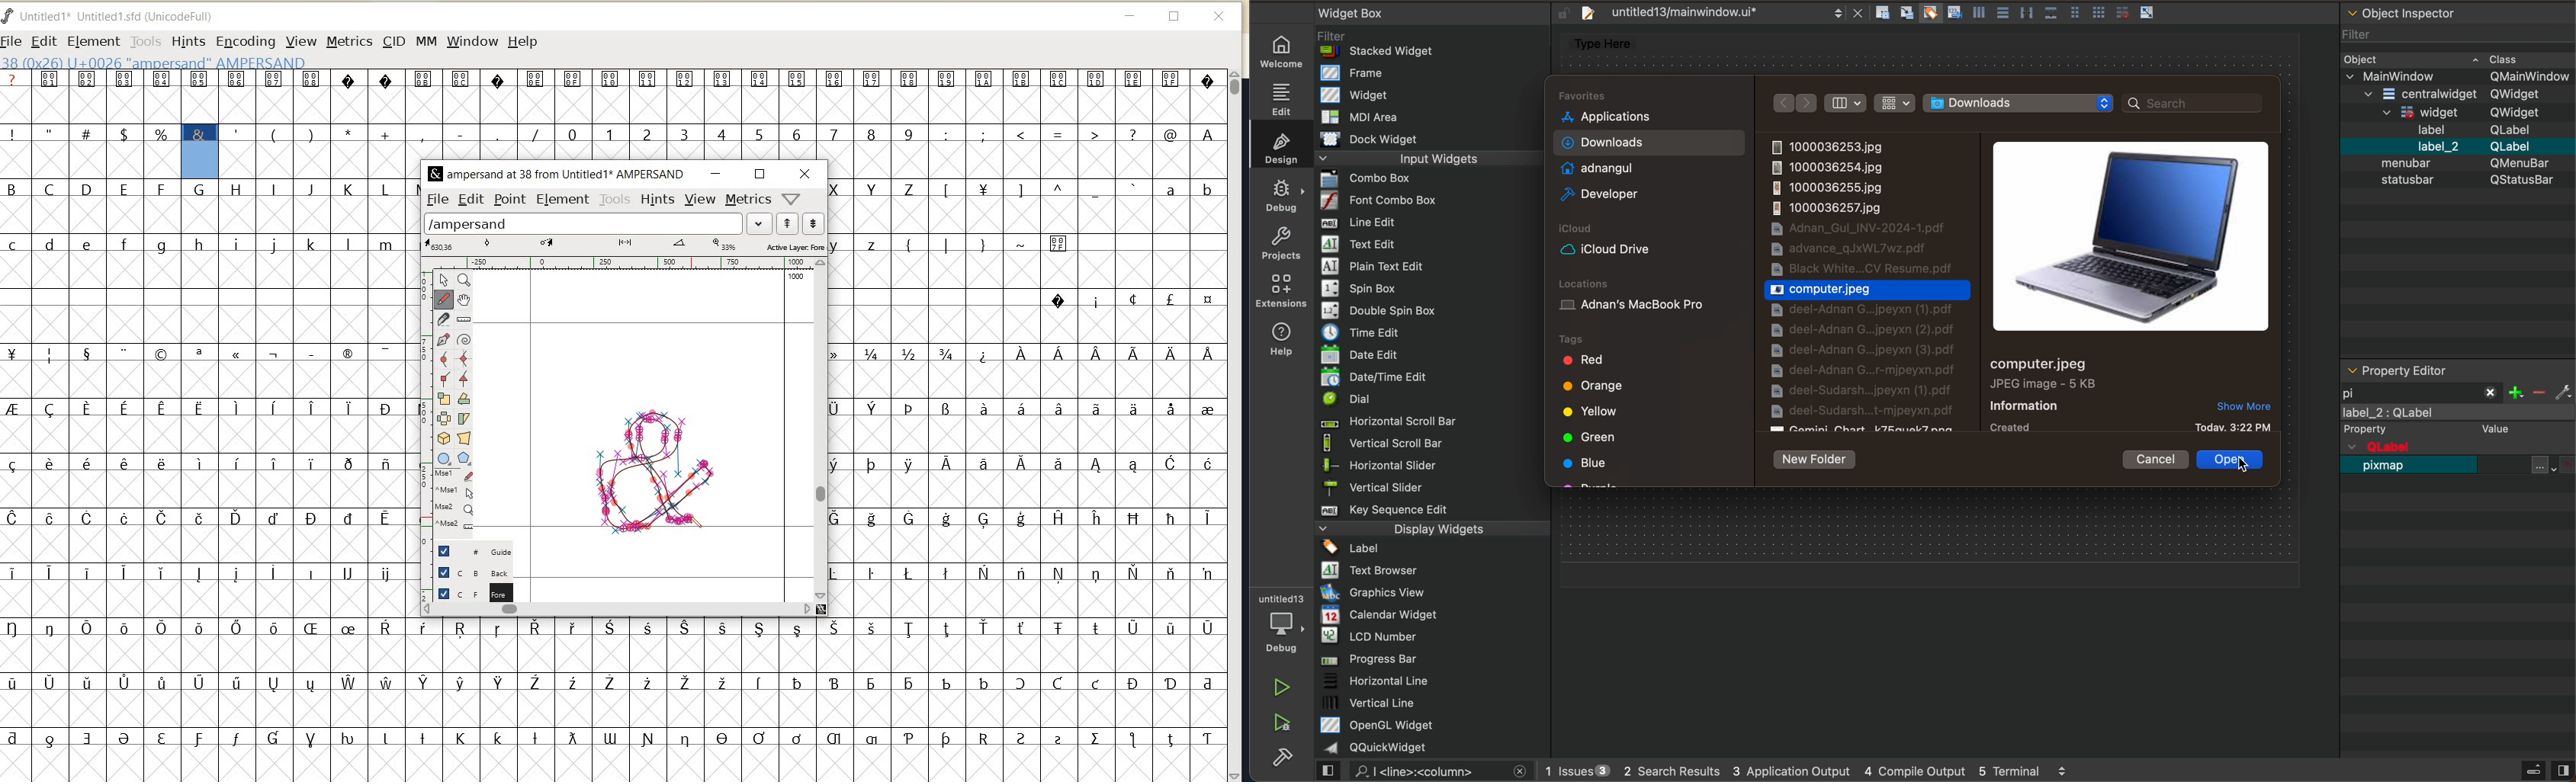 Image resolution: width=2576 pixels, height=784 pixels. I want to click on rotate the selection, so click(464, 399).